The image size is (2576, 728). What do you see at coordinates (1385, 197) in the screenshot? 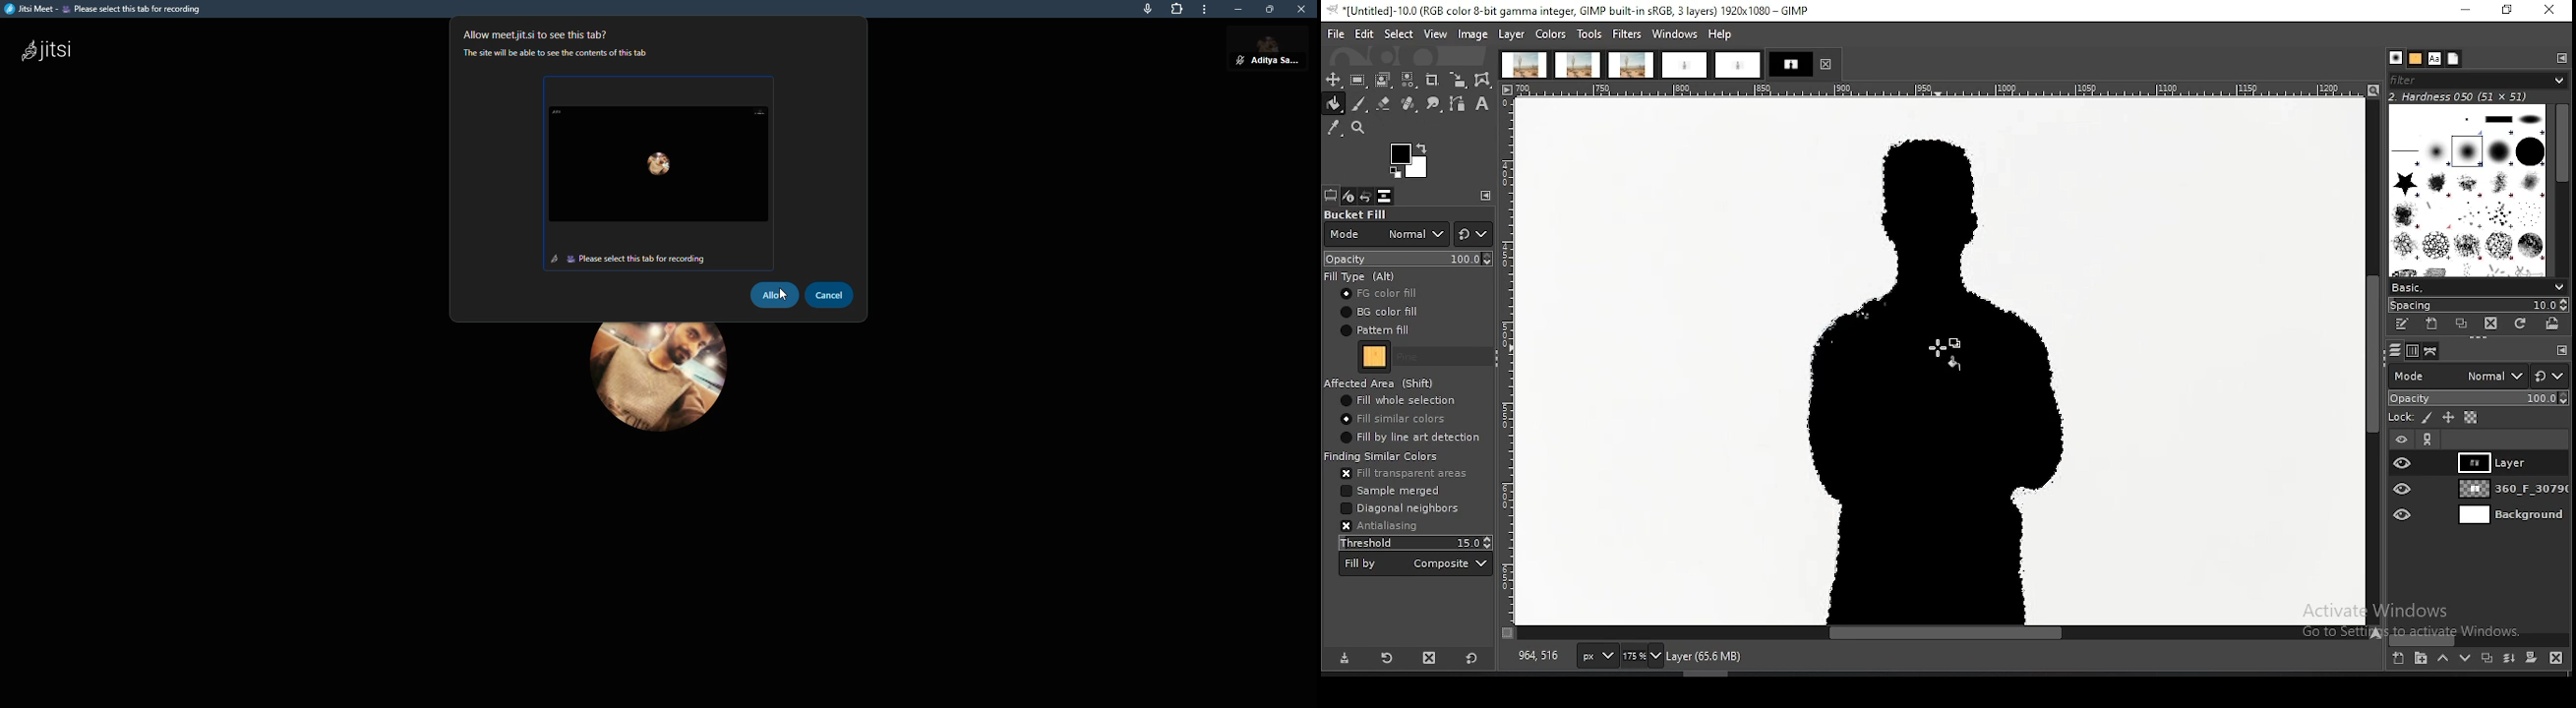
I see `images` at bounding box center [1385, 197].